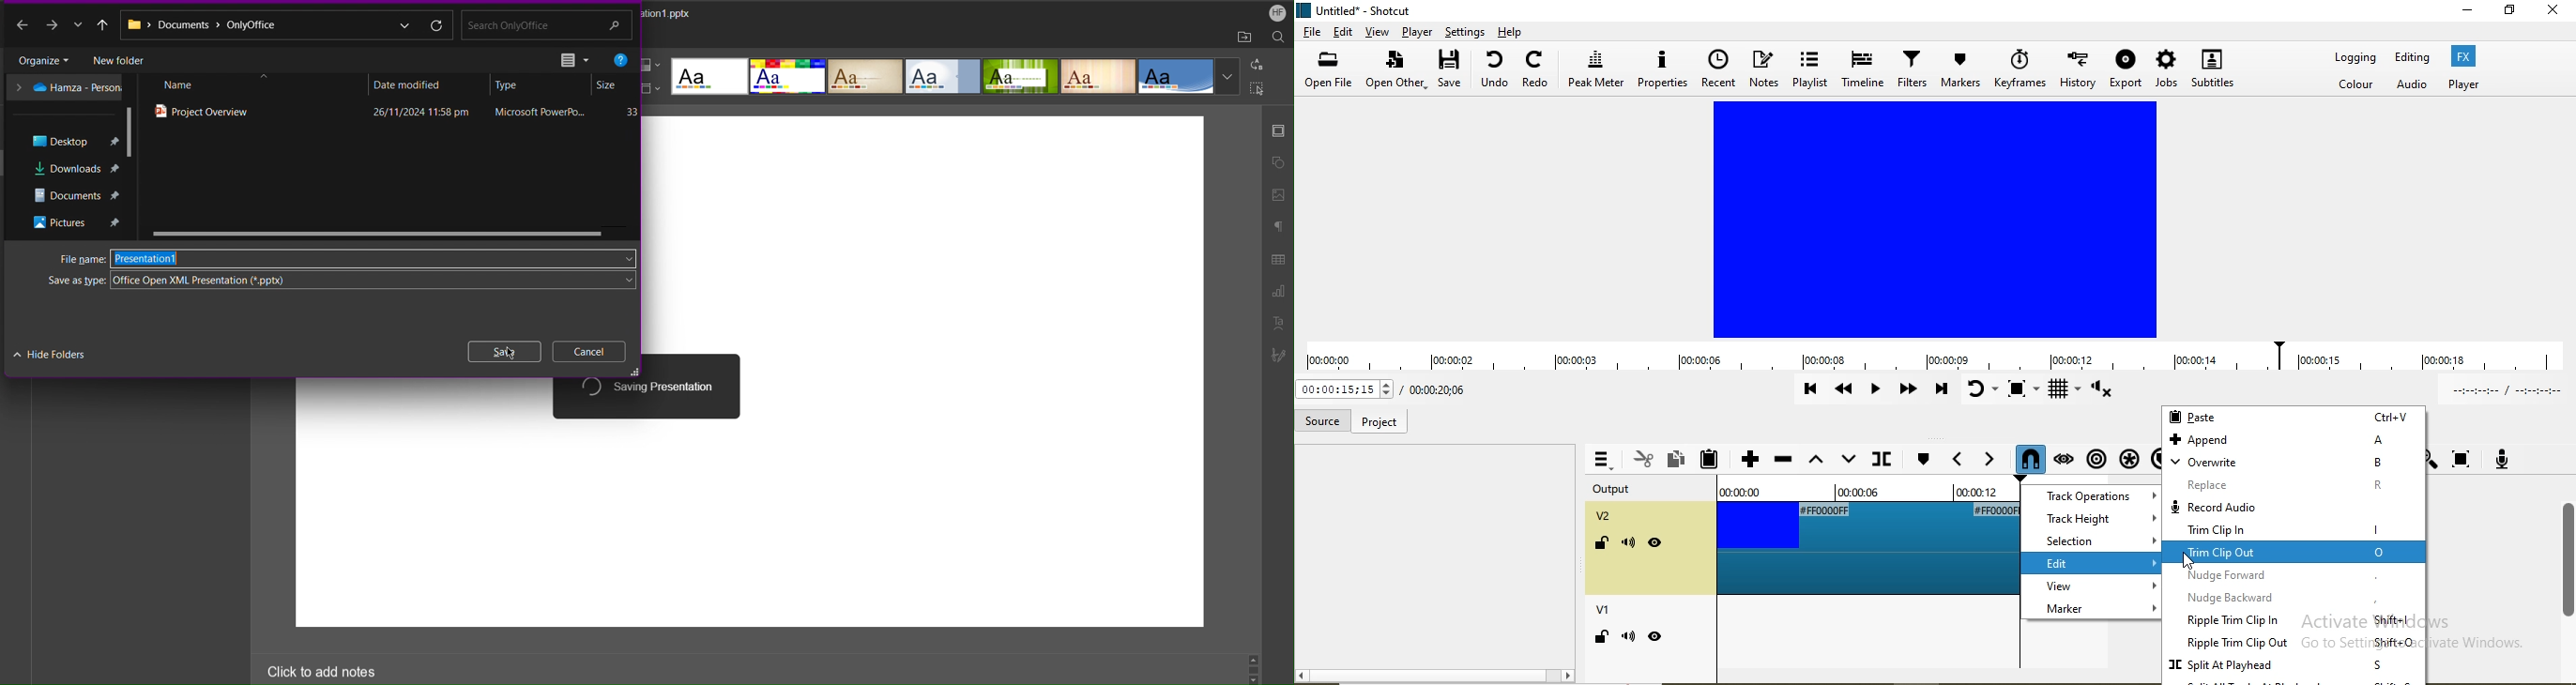 This screenshot has width=2576, height=700. What do you see at coordinates (2297, 644) in the screenshot?
I see `ripple Trim clip out` at bounding box center [2297, 644].